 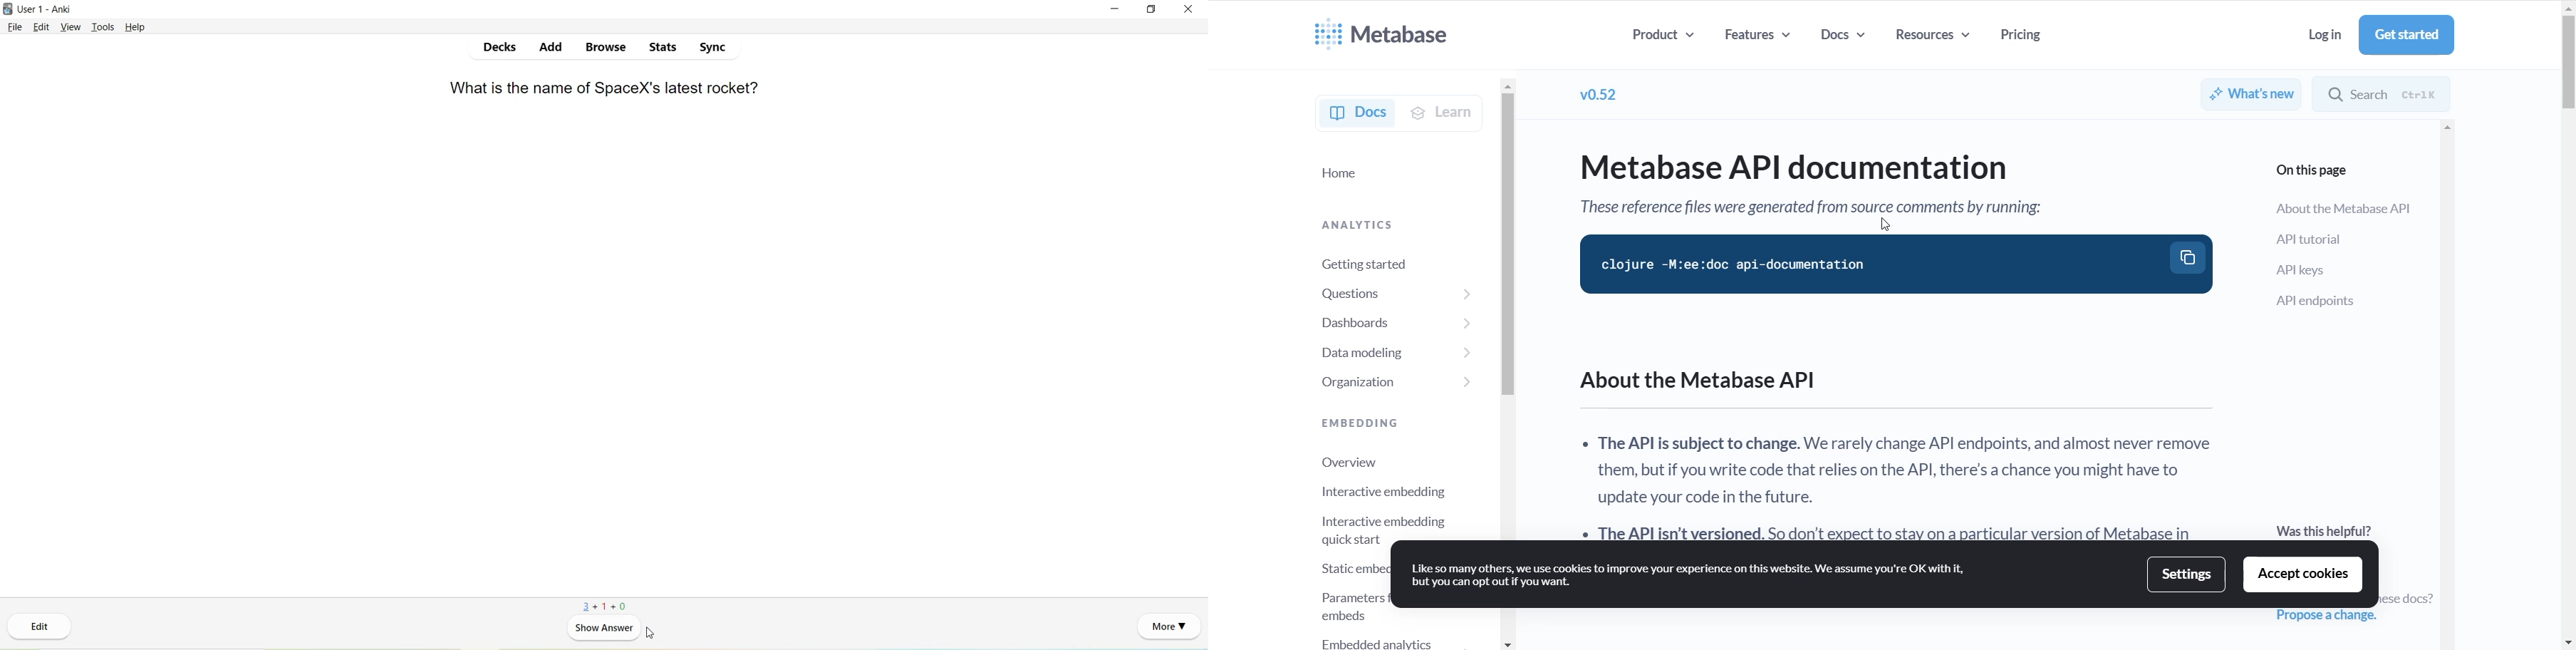 What do you see at coordinates (2342, 211) in the screenshot?
I see `about metabase API` at bounding box center [2342, 211].